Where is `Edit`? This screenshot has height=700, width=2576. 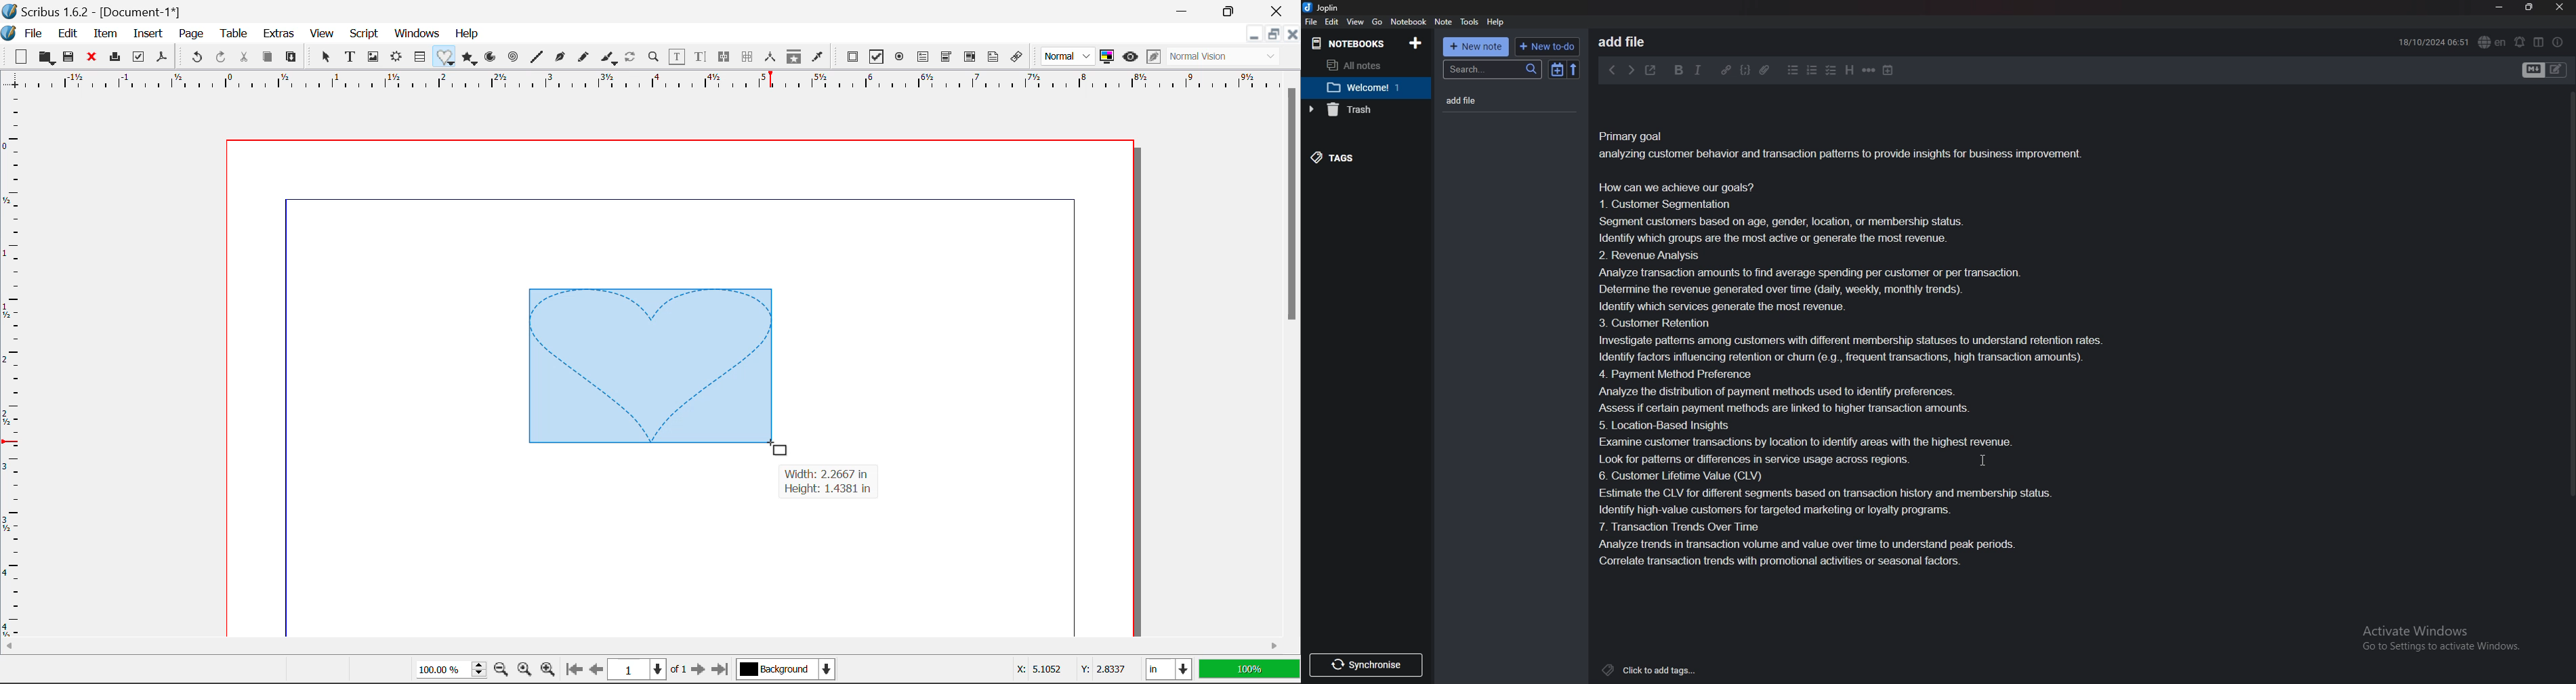
Edit is located at coordinates (68, 34).